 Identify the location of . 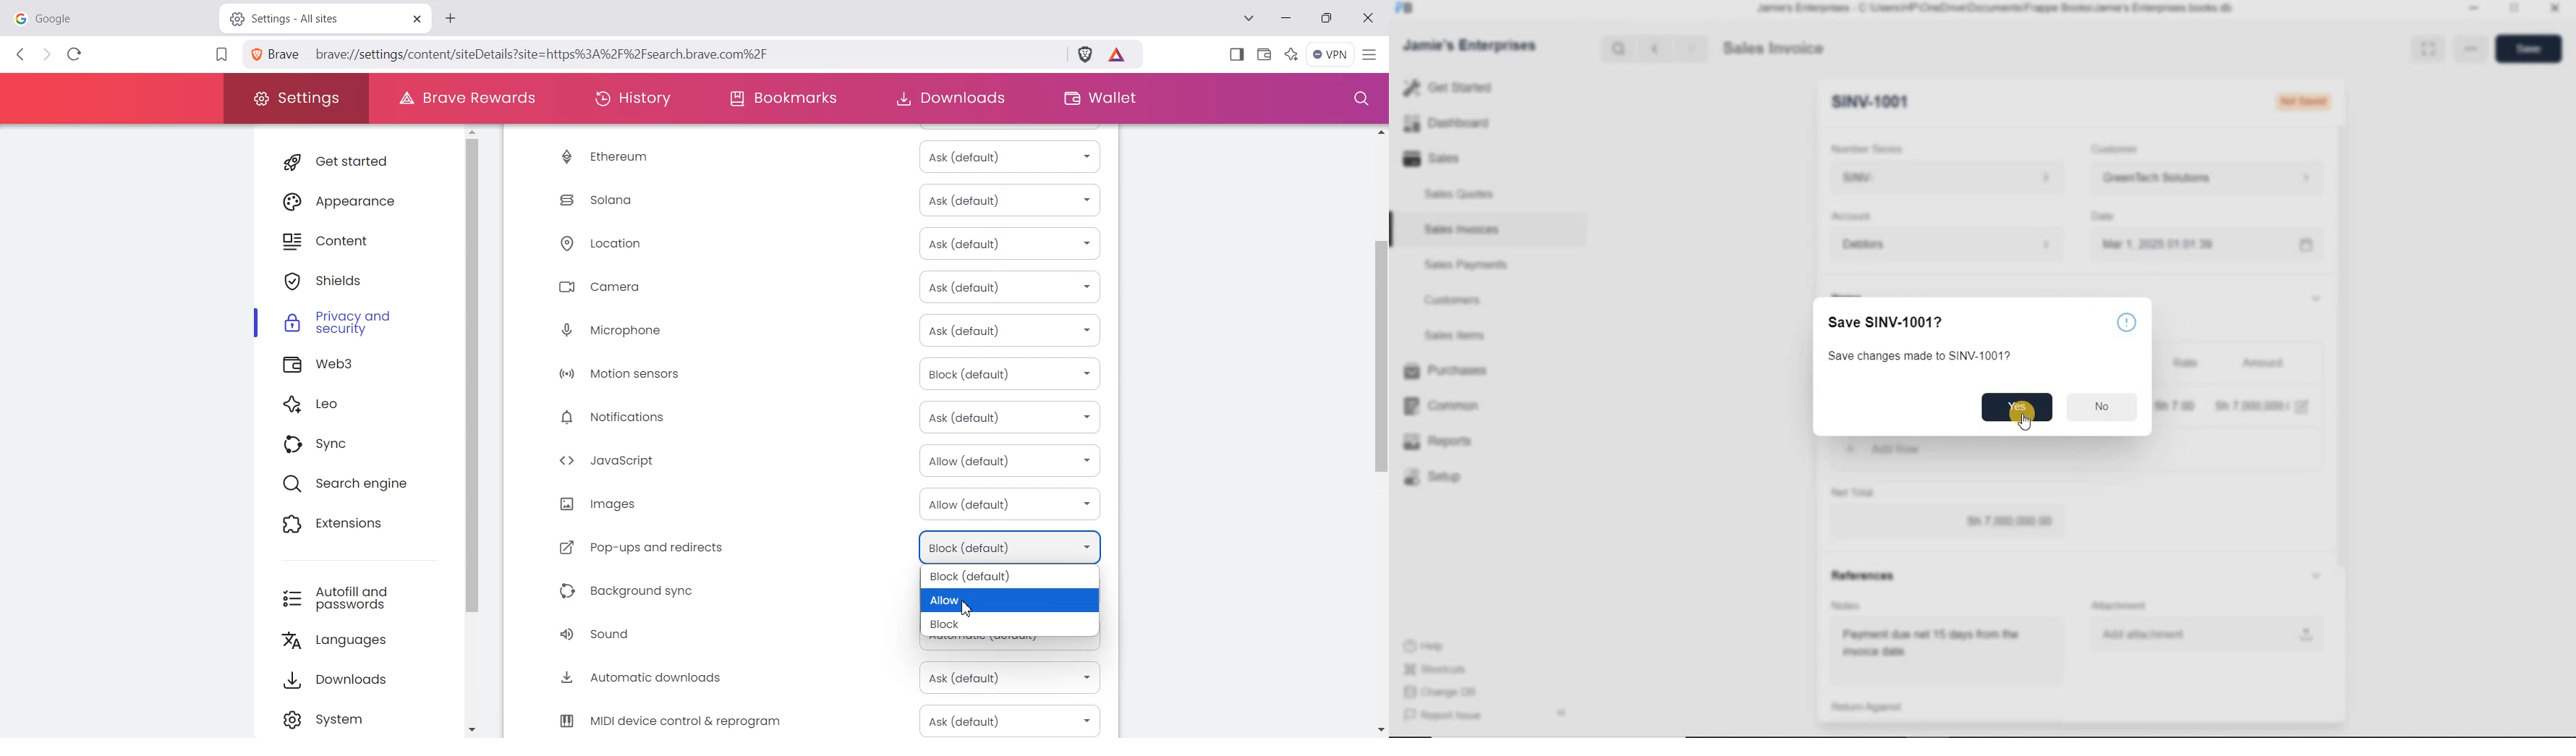
(1330, 54).